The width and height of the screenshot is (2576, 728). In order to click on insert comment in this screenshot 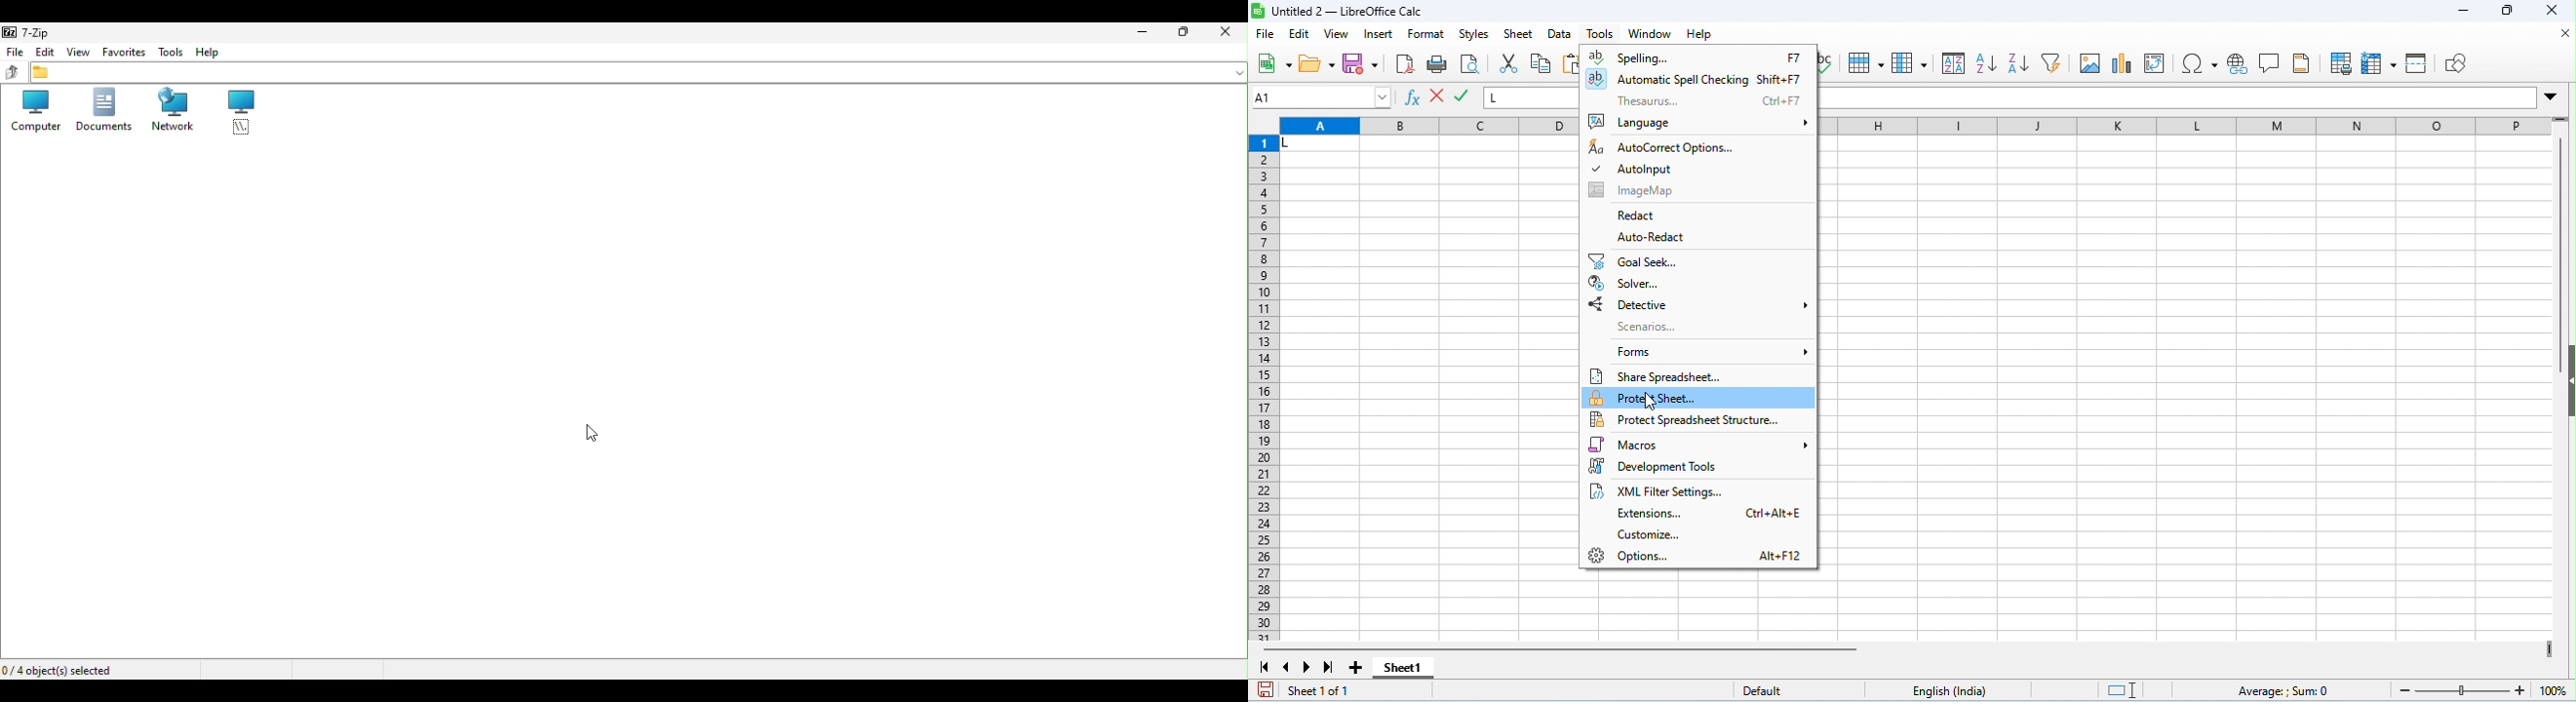, I will do `click(2271, 63)`.